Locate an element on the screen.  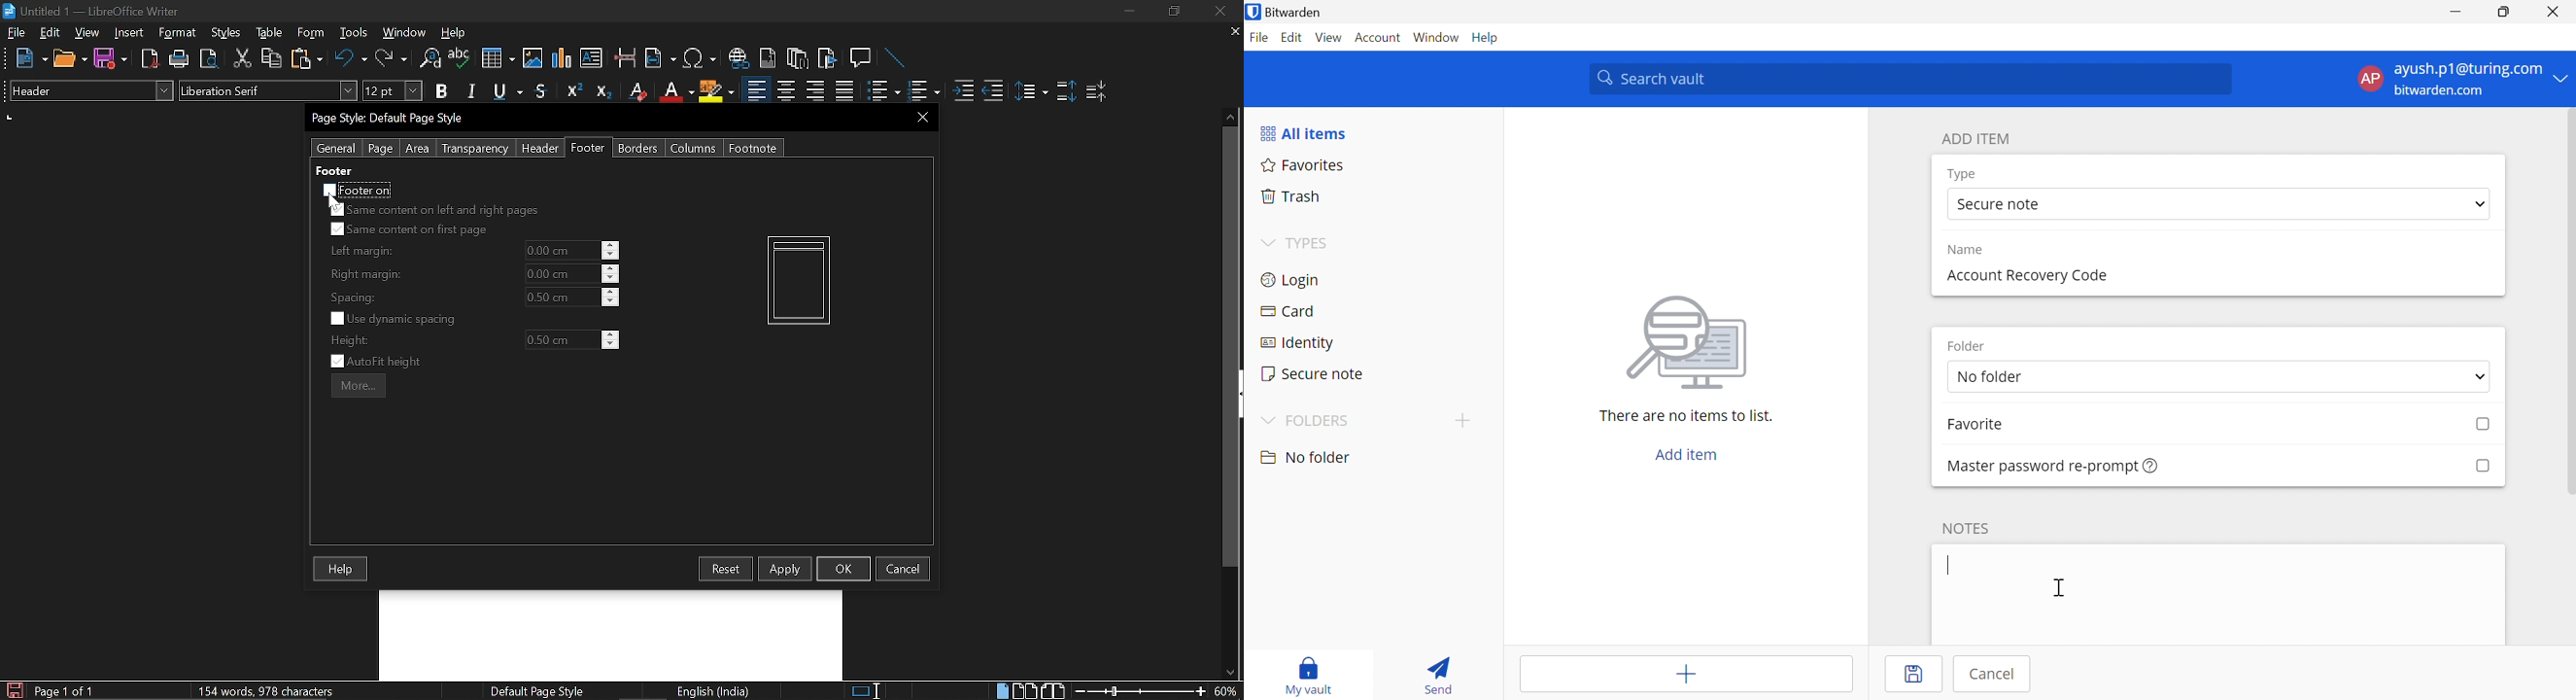
Multiple page view is located at coordinates (1024, 691).